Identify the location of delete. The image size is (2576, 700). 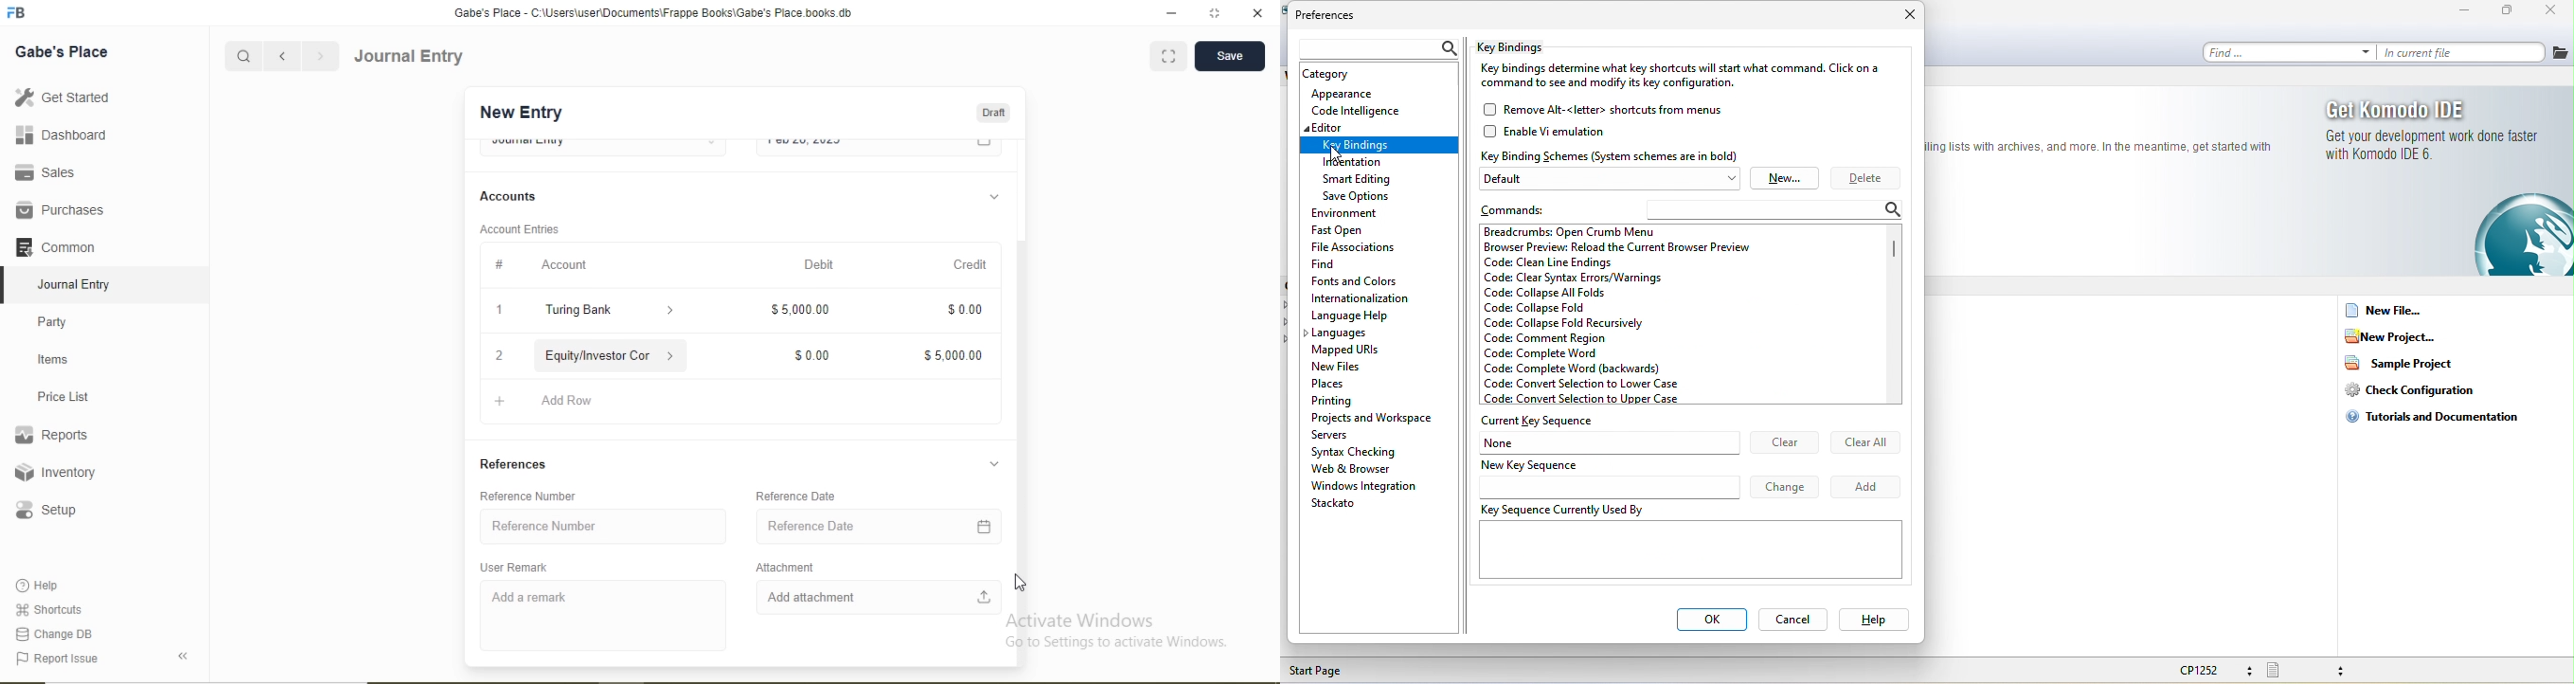
(1866, 179).